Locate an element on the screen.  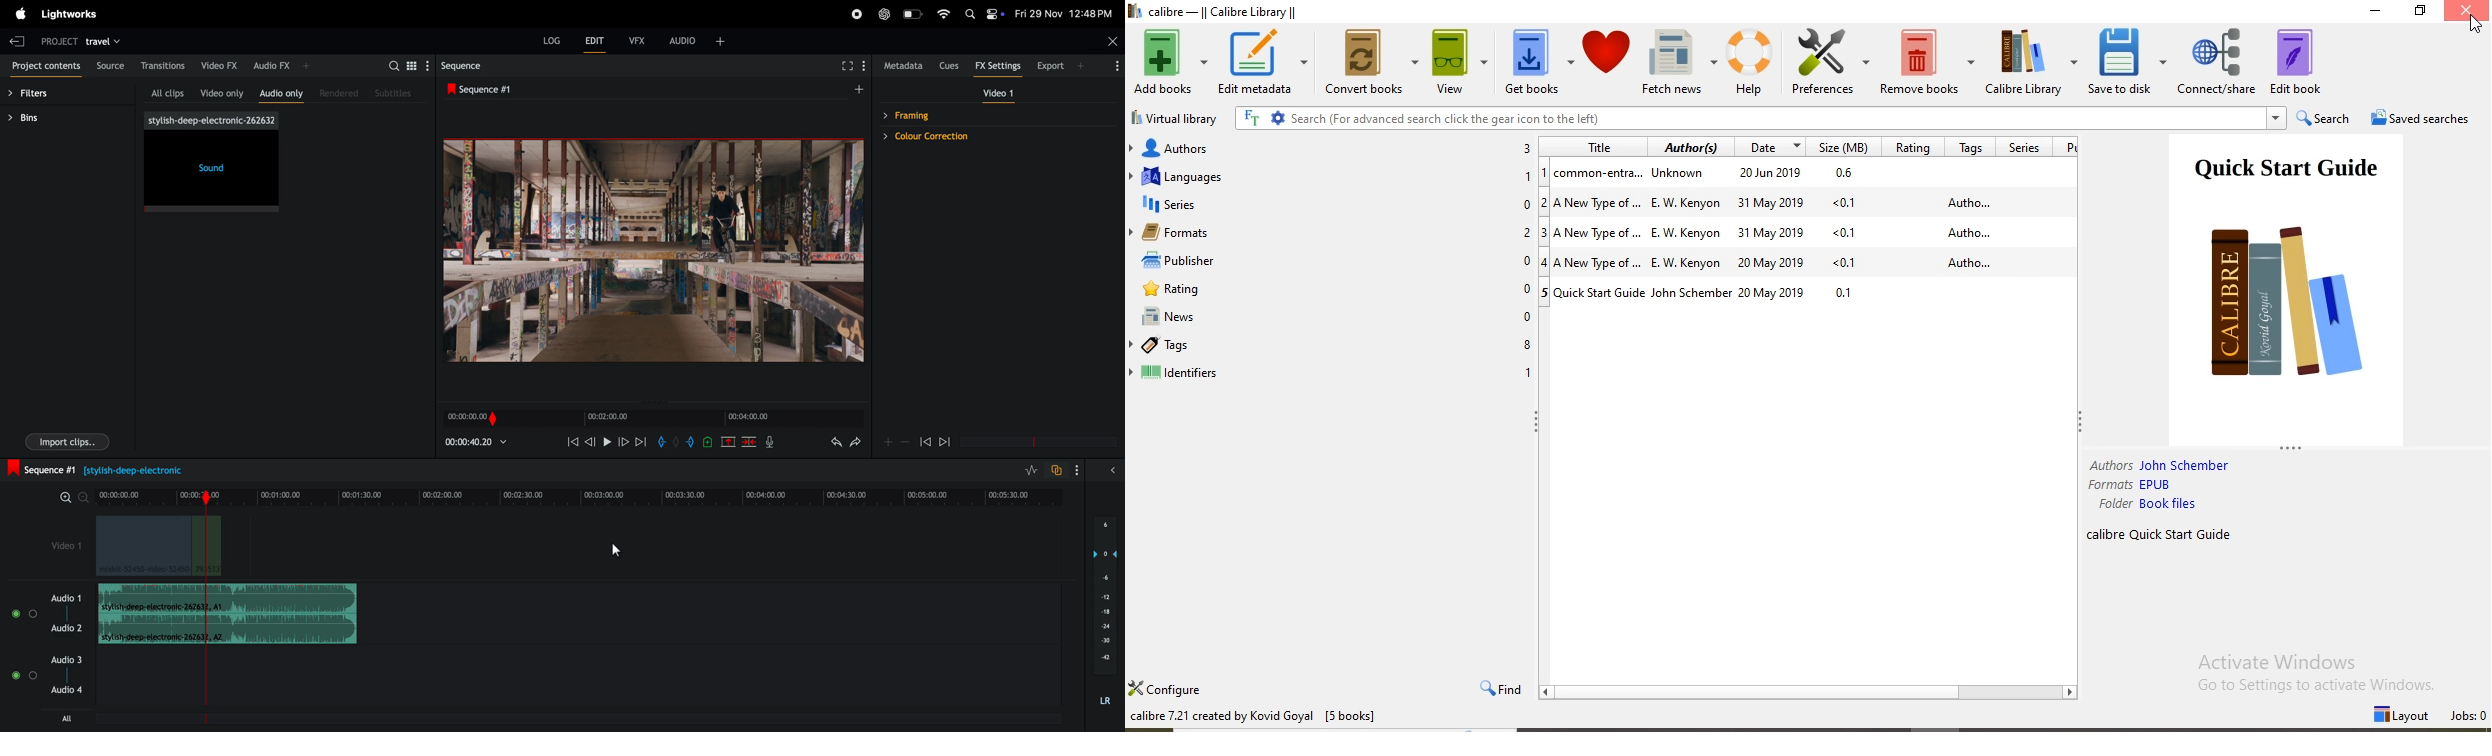
Languages is located at coordinates (1331, 175).